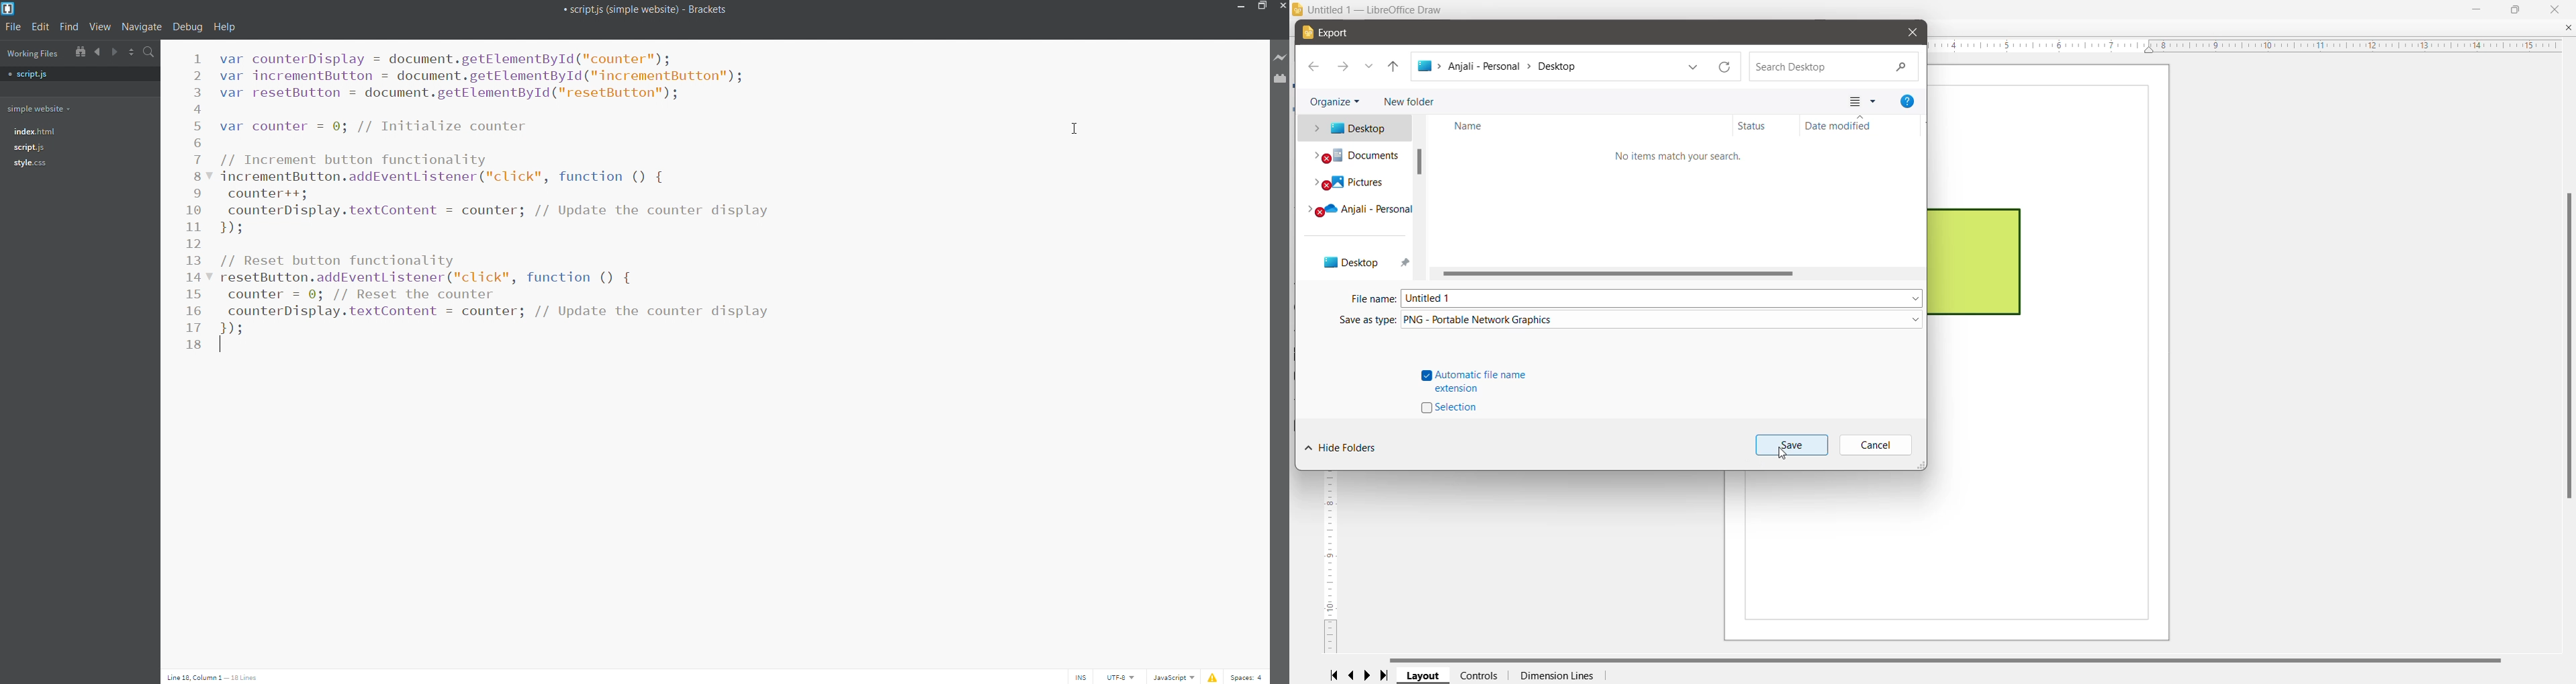 The height and width of the screenshot is (700, 2576). I want to click on New Folder, so click(1407, 100).